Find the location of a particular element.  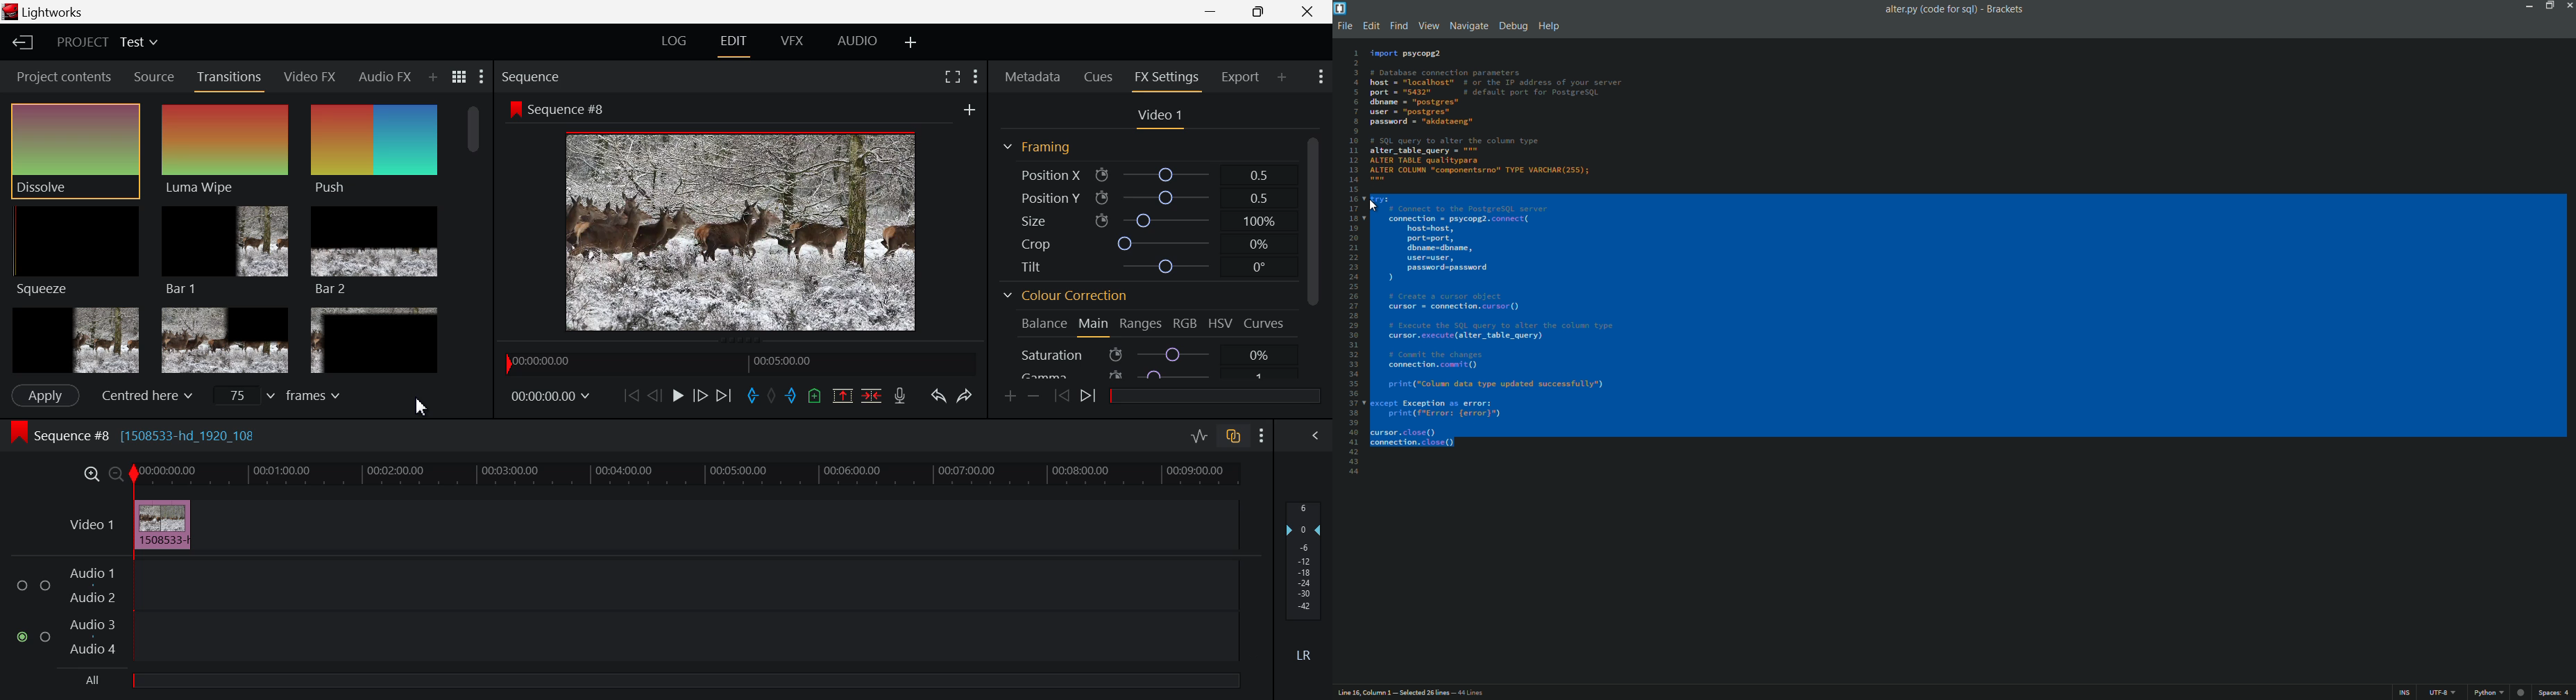

edit menu is located at coordinates (1370, 26).